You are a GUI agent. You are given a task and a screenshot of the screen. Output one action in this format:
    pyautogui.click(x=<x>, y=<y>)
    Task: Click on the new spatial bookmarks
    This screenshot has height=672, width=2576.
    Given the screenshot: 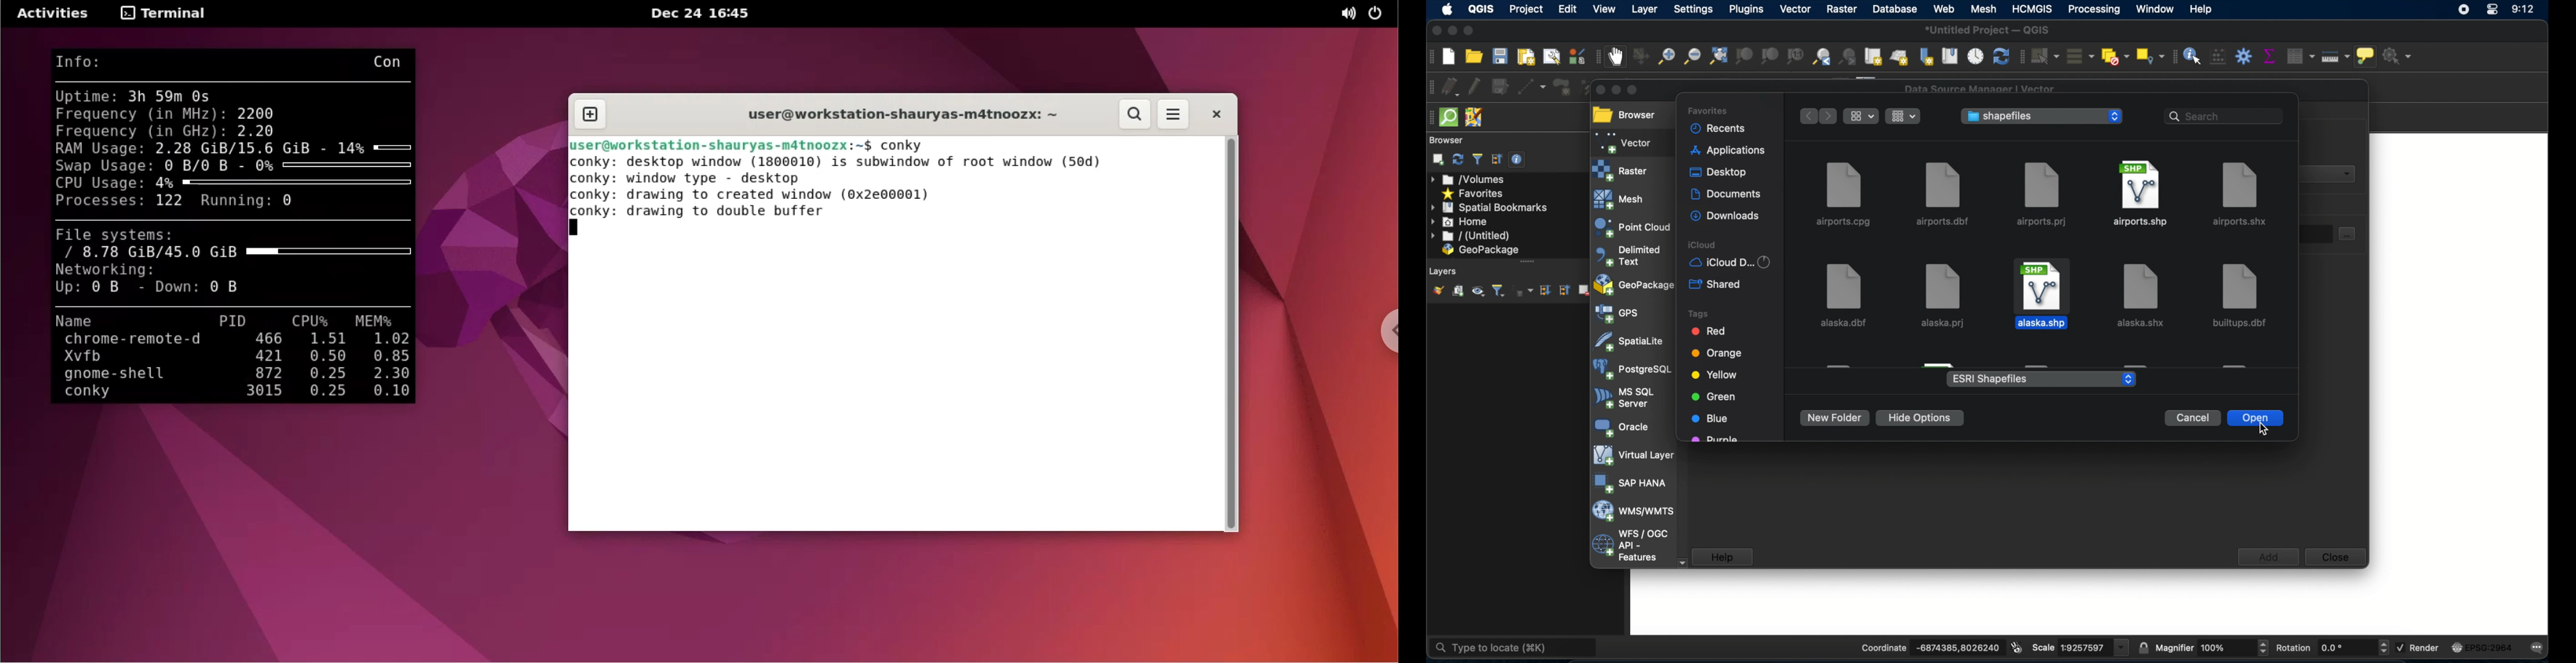 What is the action you would take?
    pyautogui.click(x=1926, y=56)
    